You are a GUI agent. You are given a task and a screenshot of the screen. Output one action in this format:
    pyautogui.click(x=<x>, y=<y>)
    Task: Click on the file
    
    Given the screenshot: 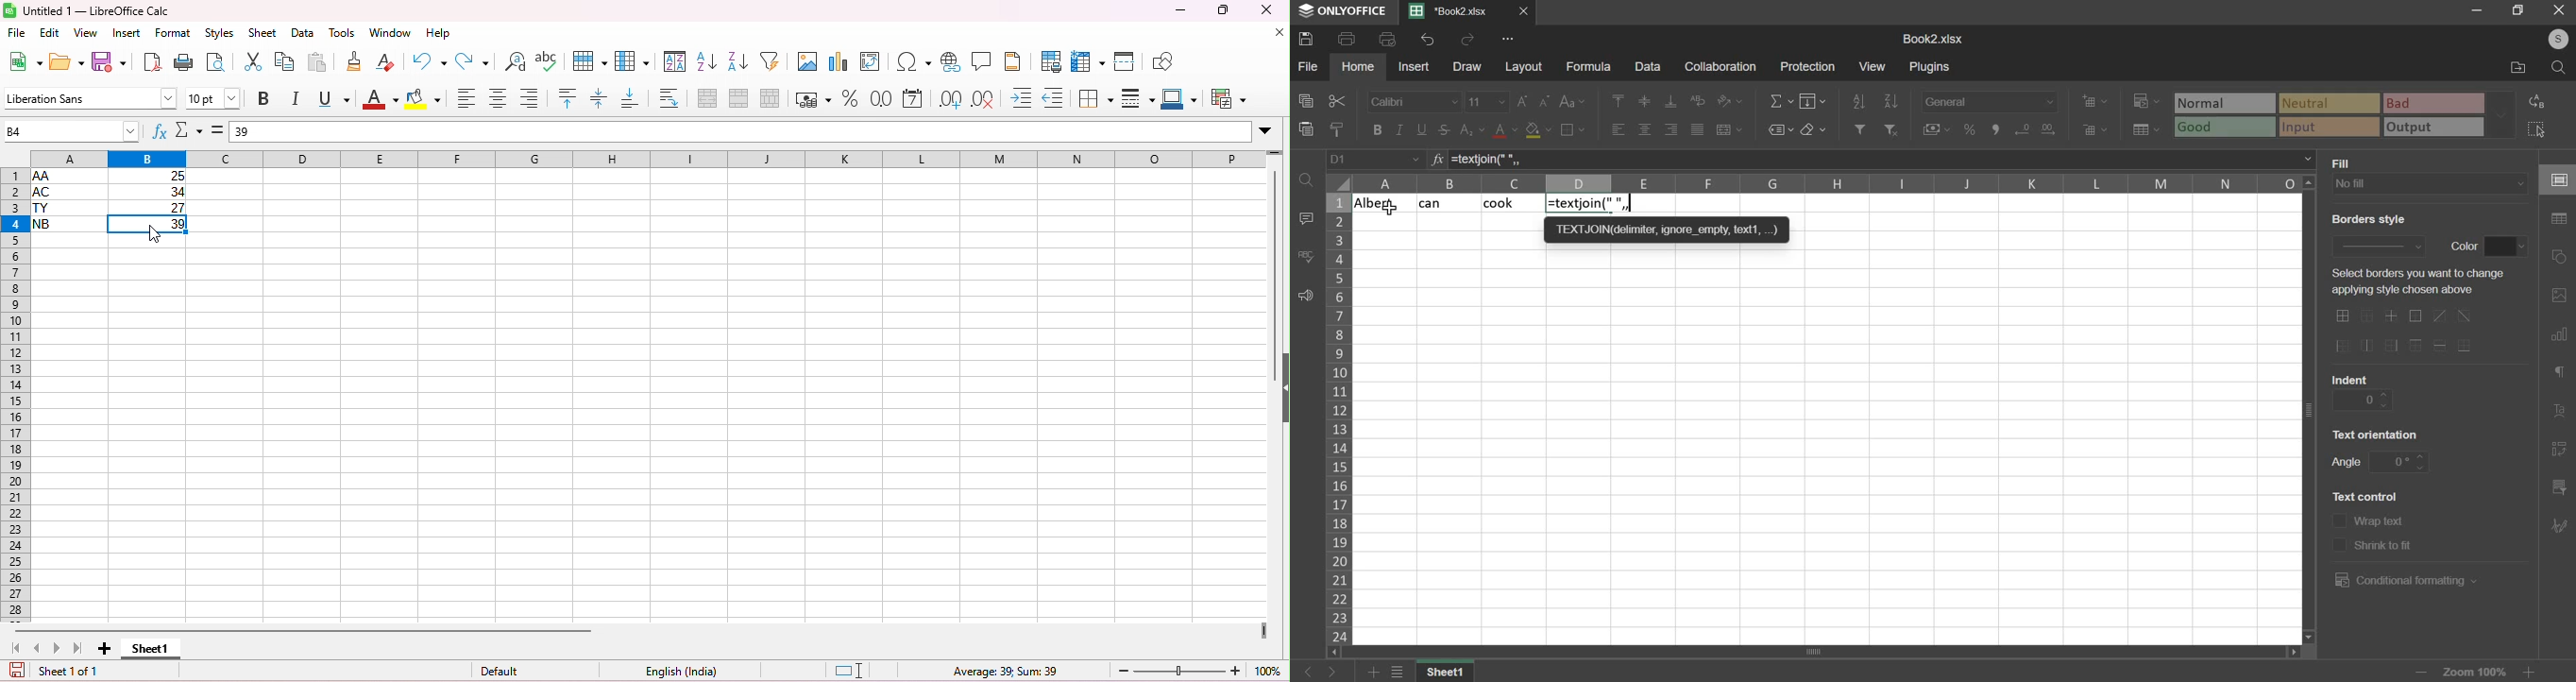 What is the action you would take?
    pyautogui.click(x=1307, y=65)
    